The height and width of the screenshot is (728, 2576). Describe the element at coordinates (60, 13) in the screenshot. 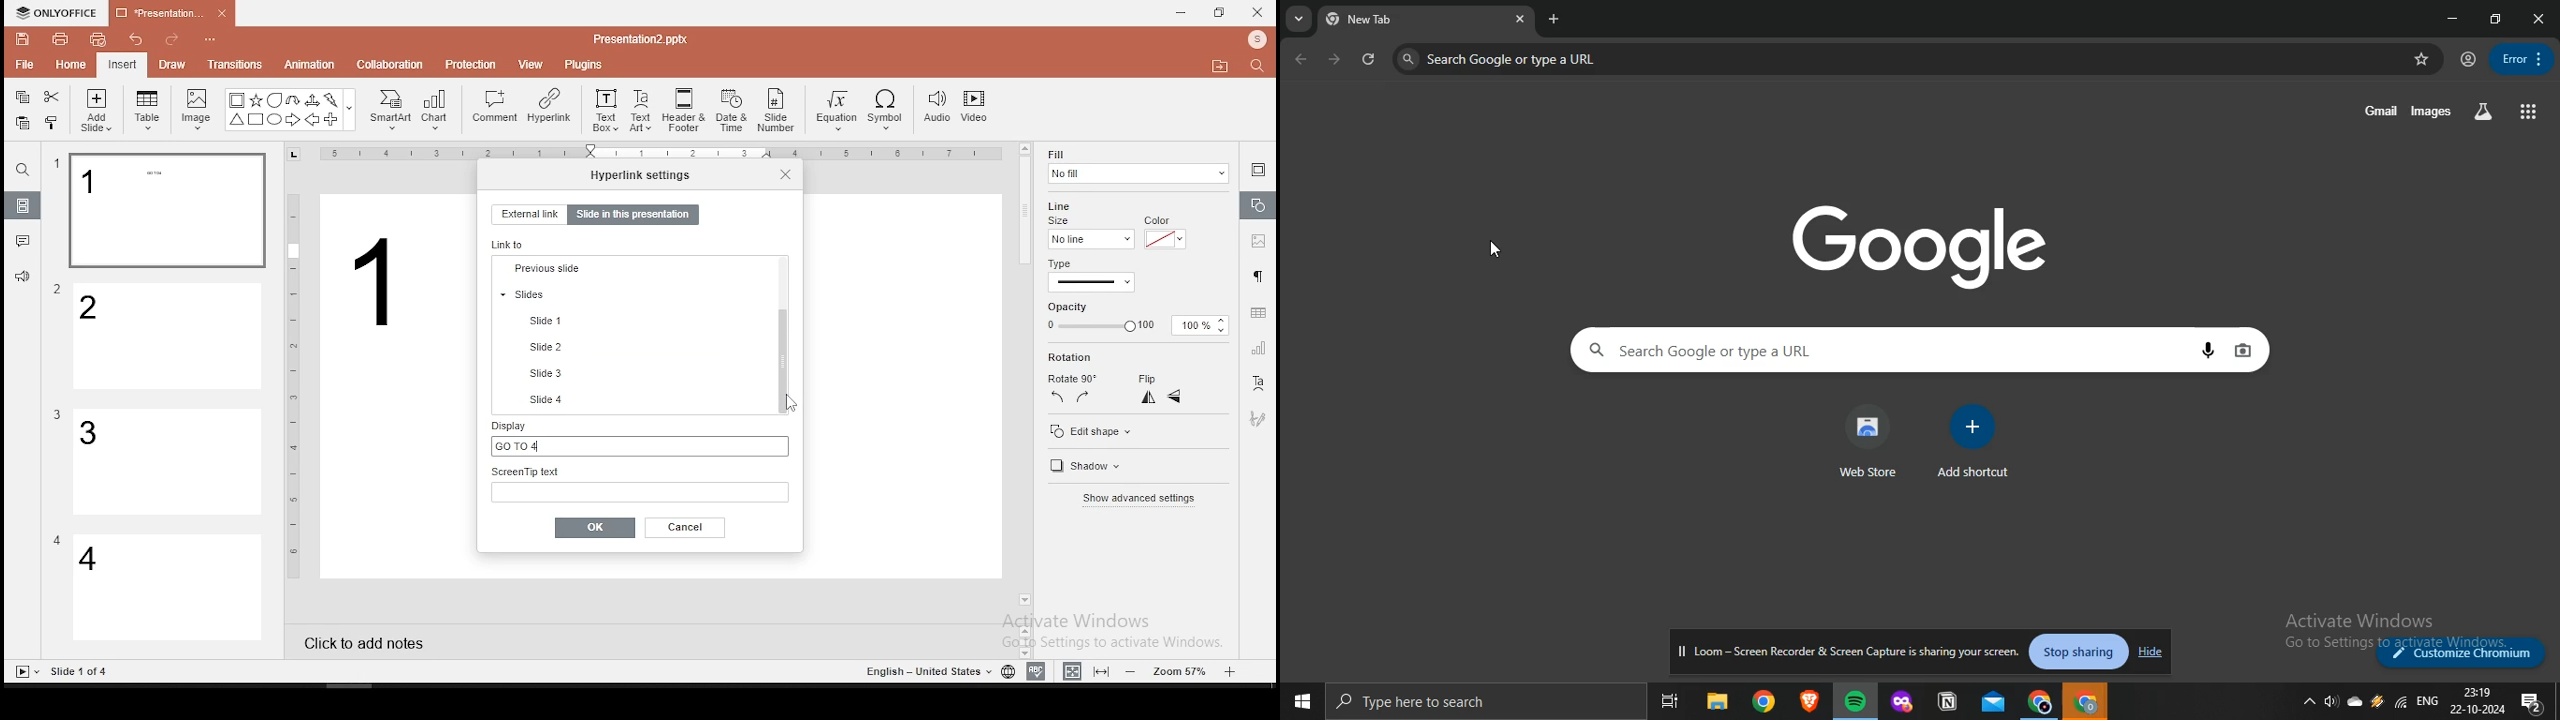

I see `icon` at that location.